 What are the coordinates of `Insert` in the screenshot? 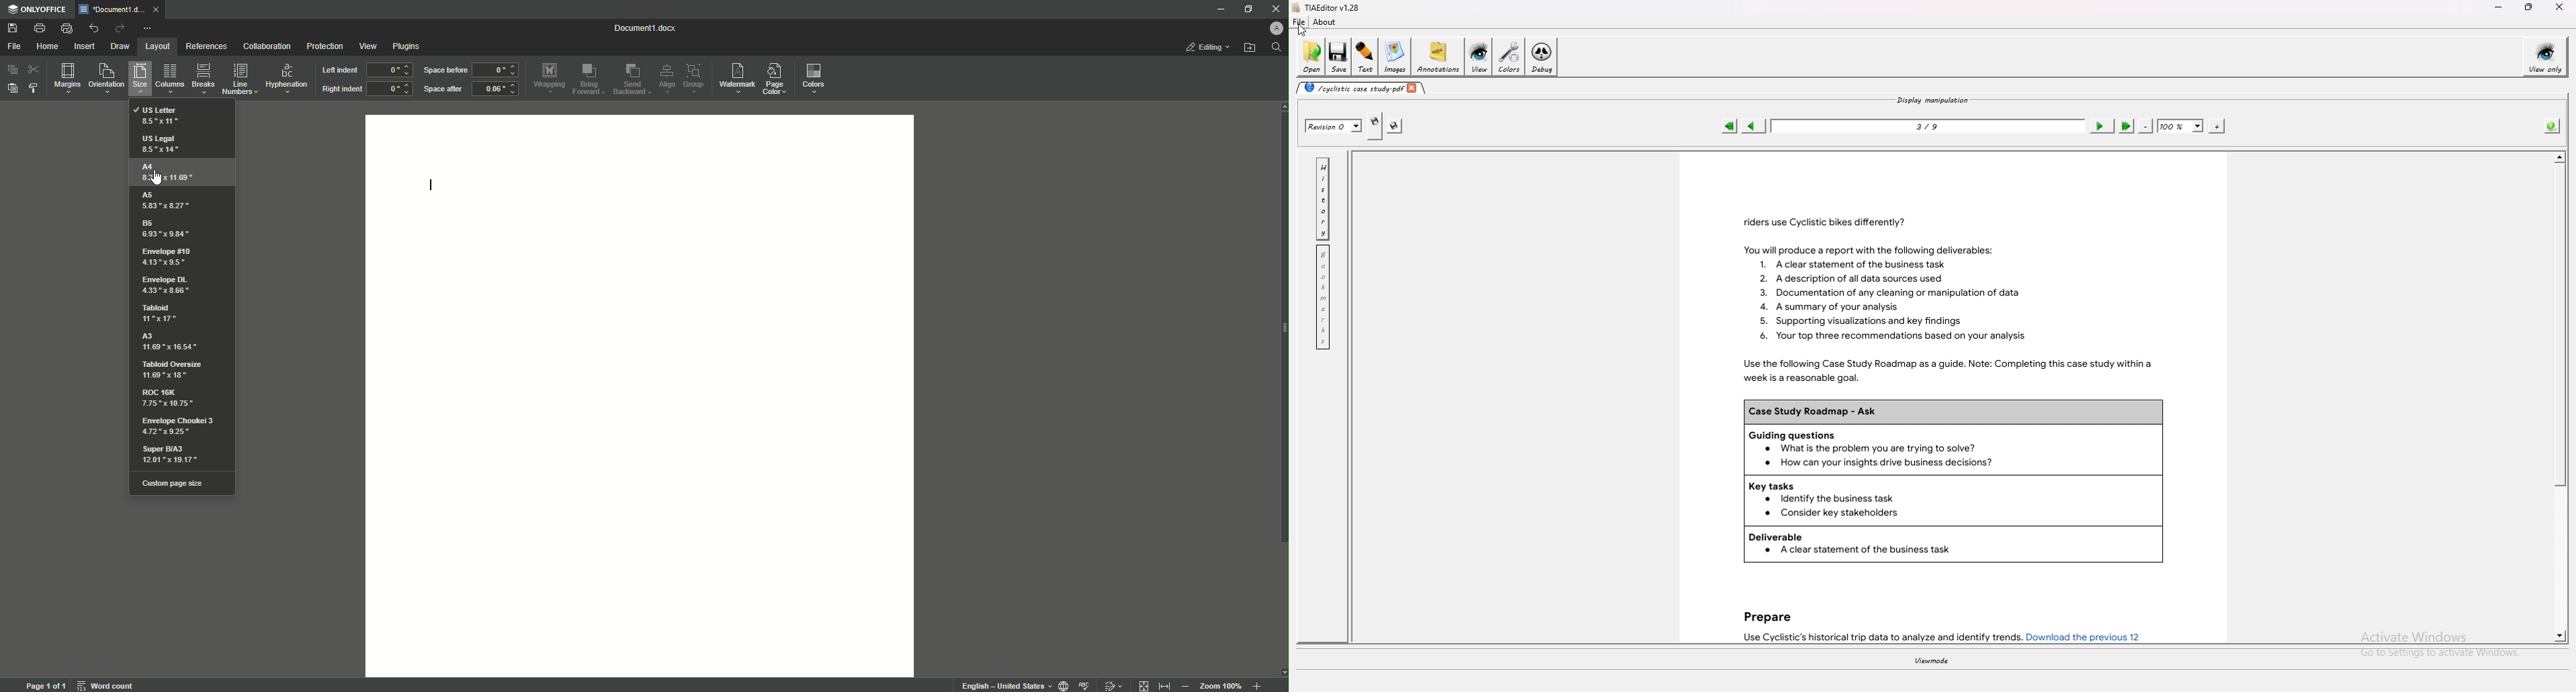 It's located at (85, 46).